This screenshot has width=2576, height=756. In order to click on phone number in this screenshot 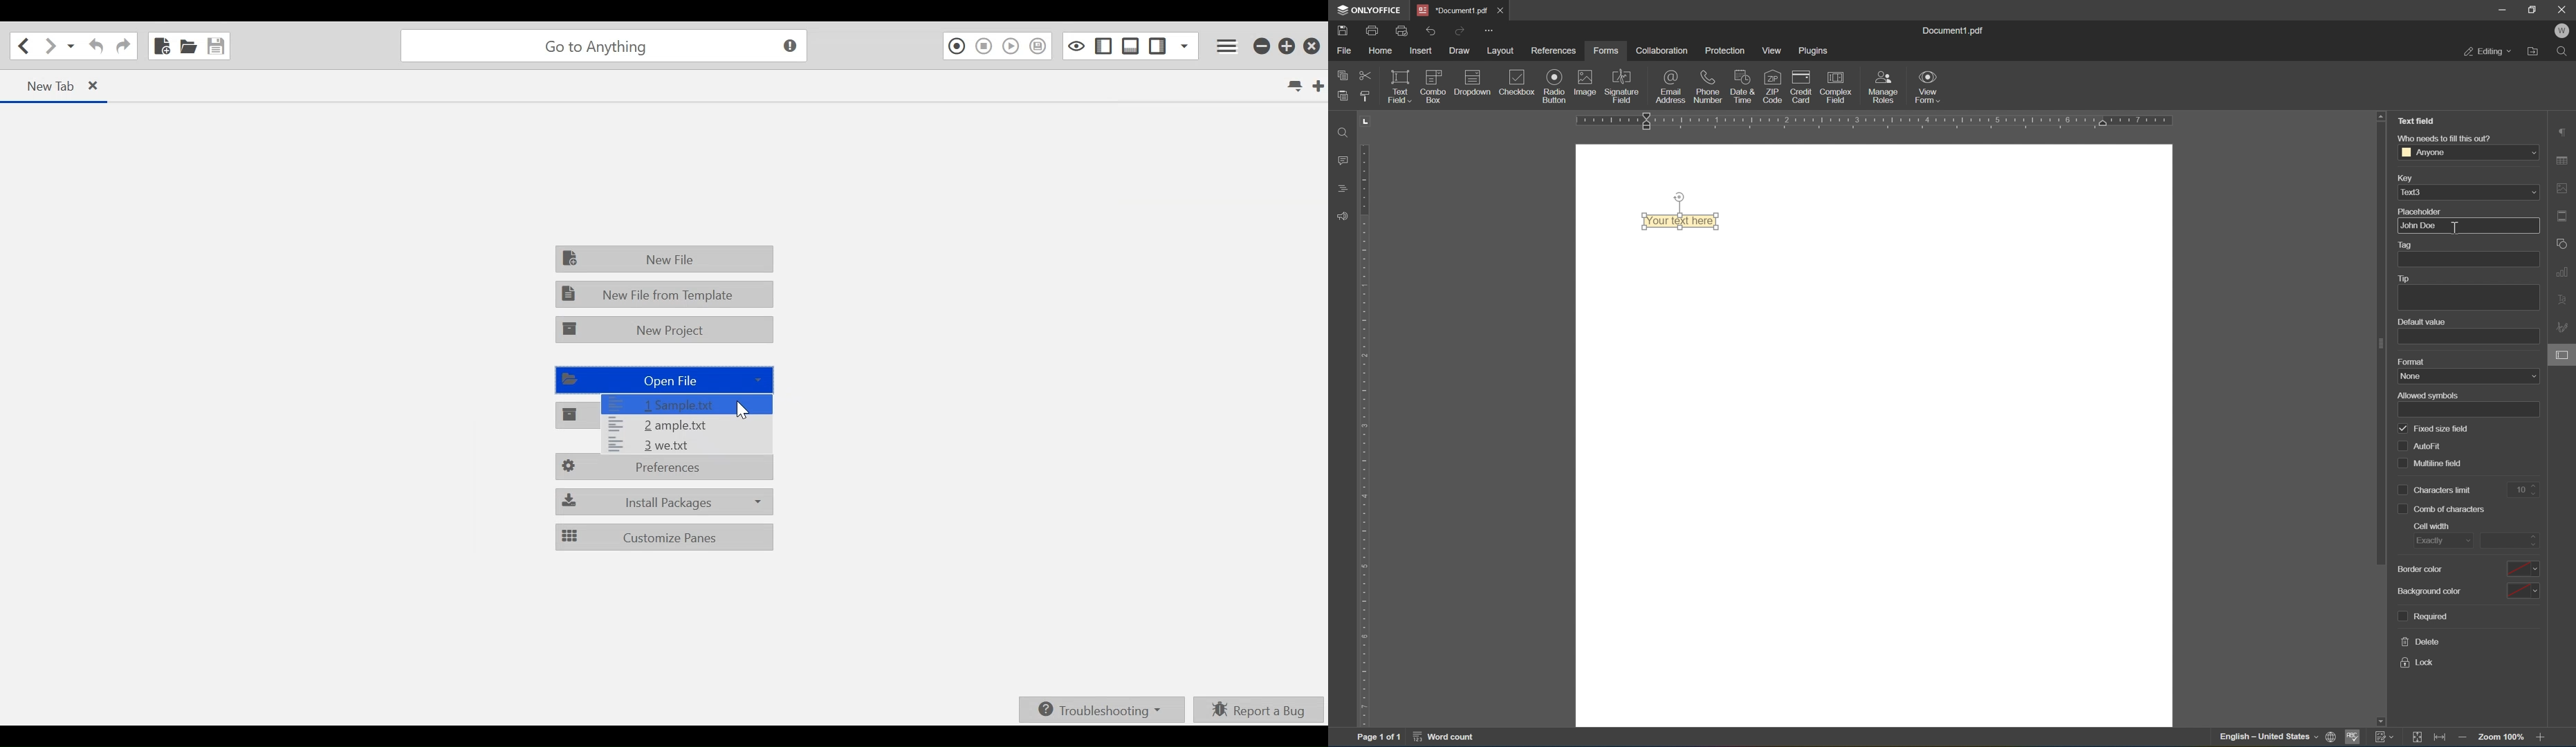, I will do `click(1708, 86)`.